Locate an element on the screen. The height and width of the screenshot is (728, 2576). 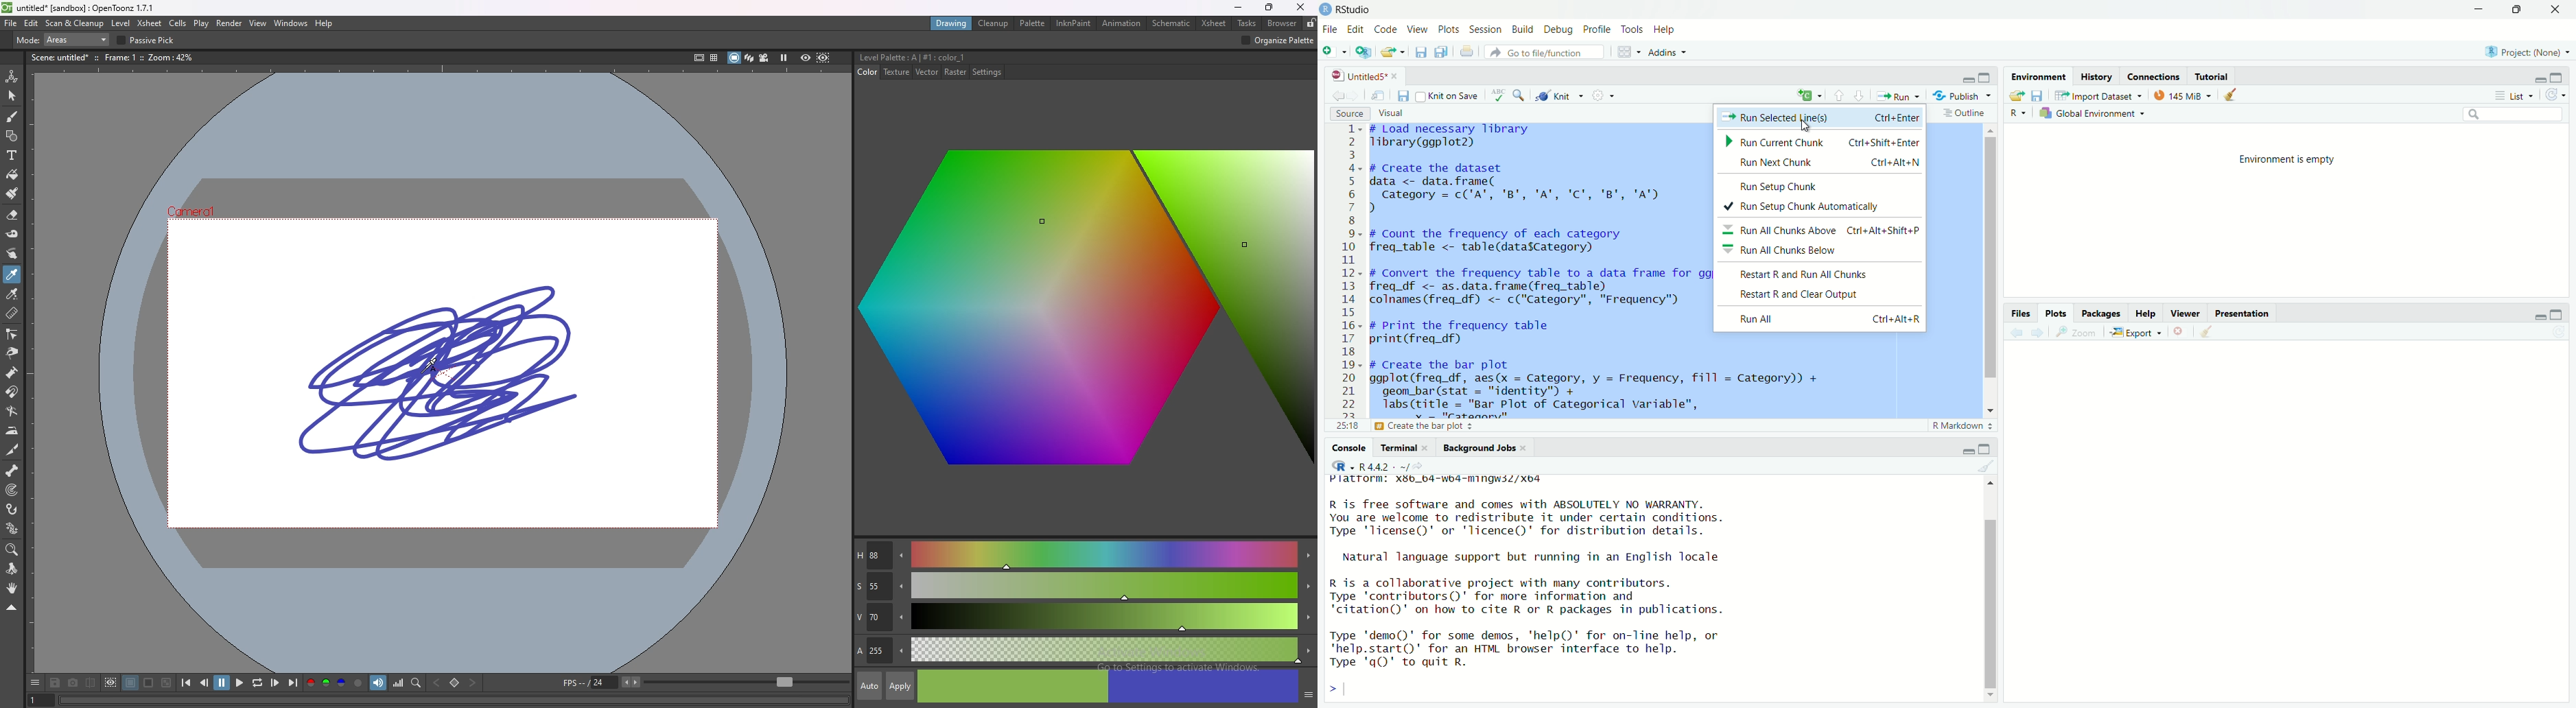
search bar is located at coordinates (2511, 114).